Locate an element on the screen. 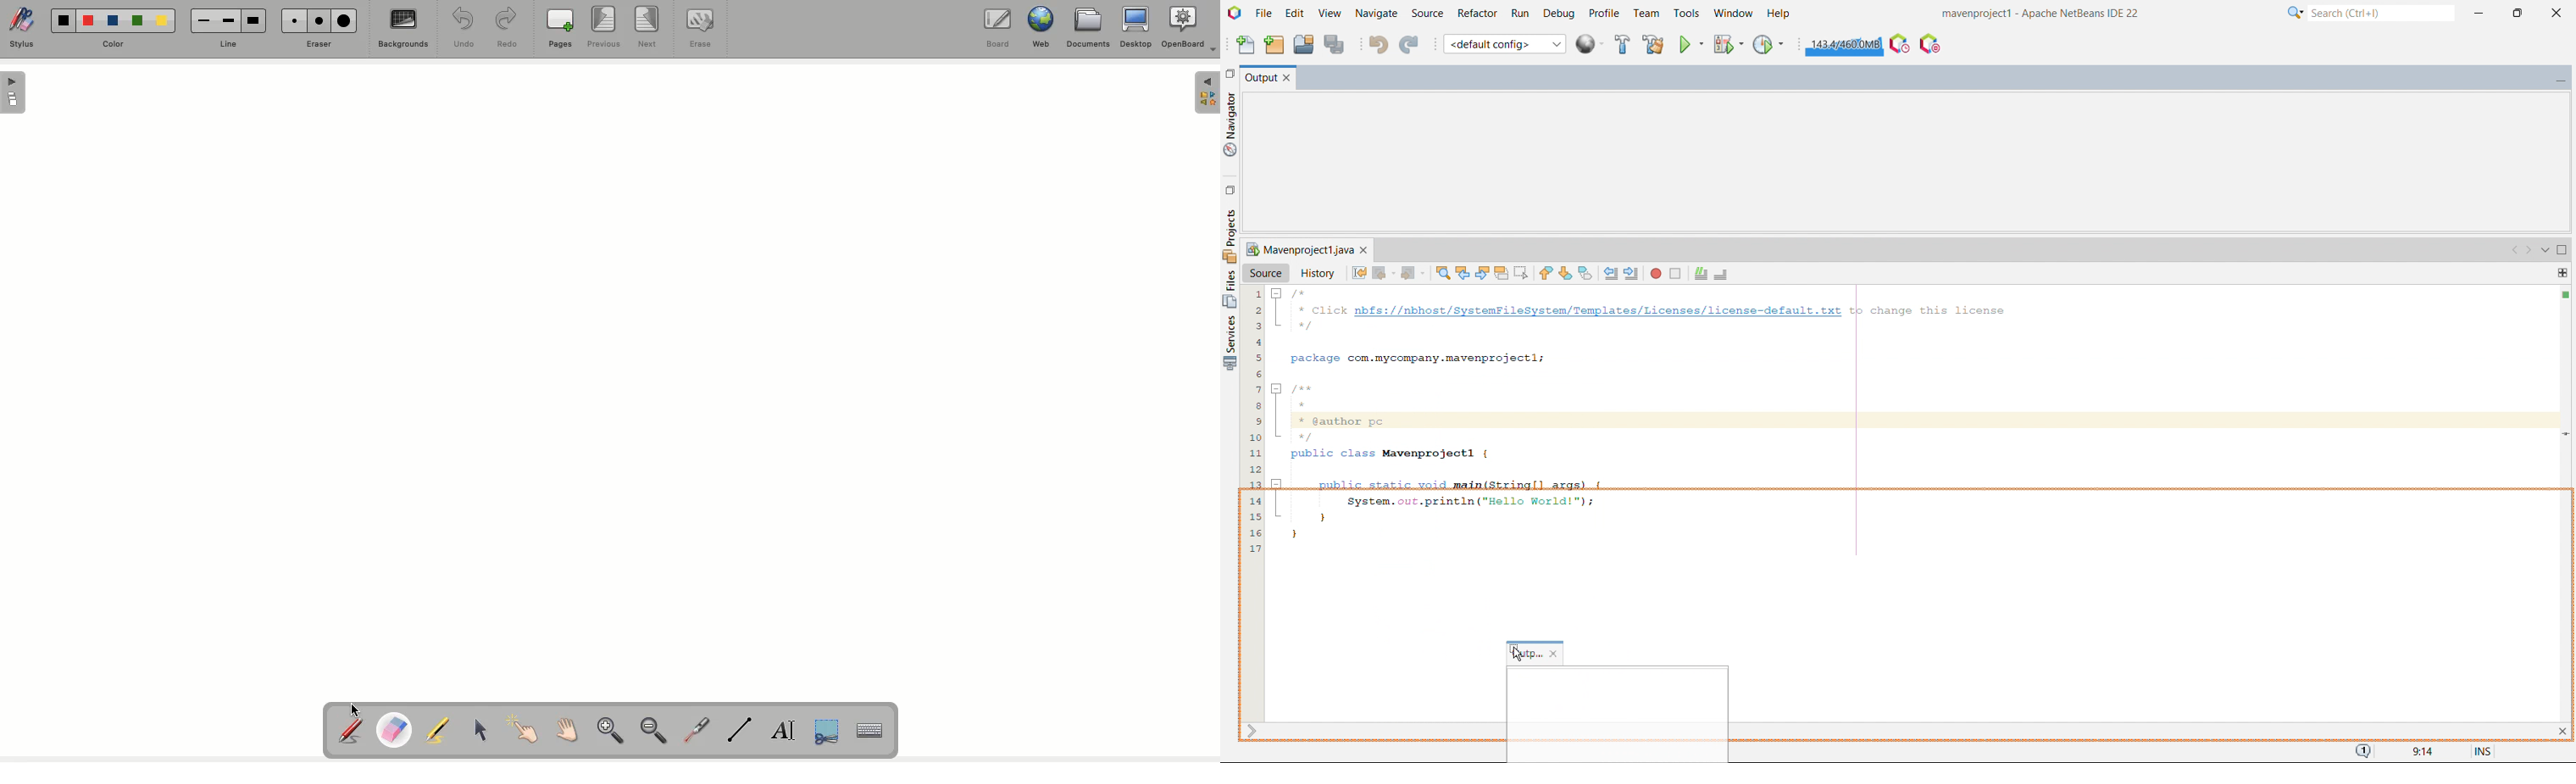 Image resolution: width=2576 pixels, height=784 pixels. Blue is located at coordinates (113, 18).